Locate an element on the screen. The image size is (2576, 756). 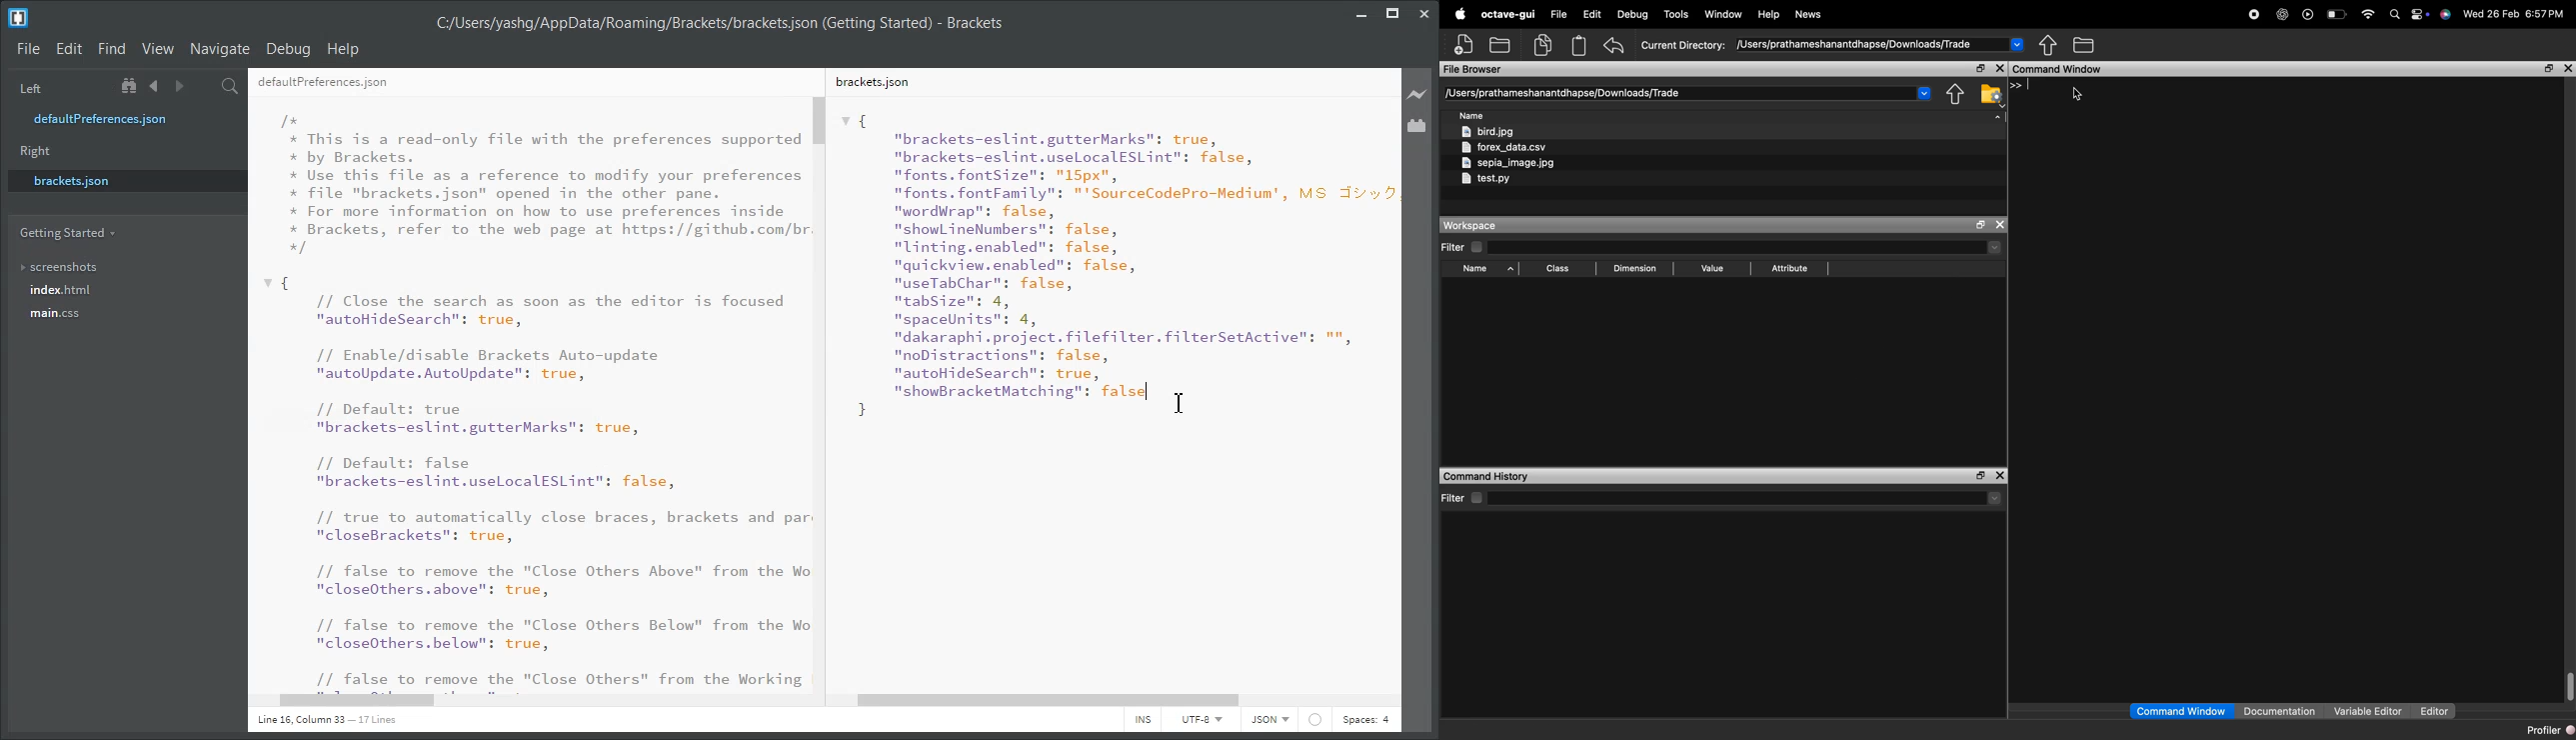
one directory up is located at coordinates (1957, 96).